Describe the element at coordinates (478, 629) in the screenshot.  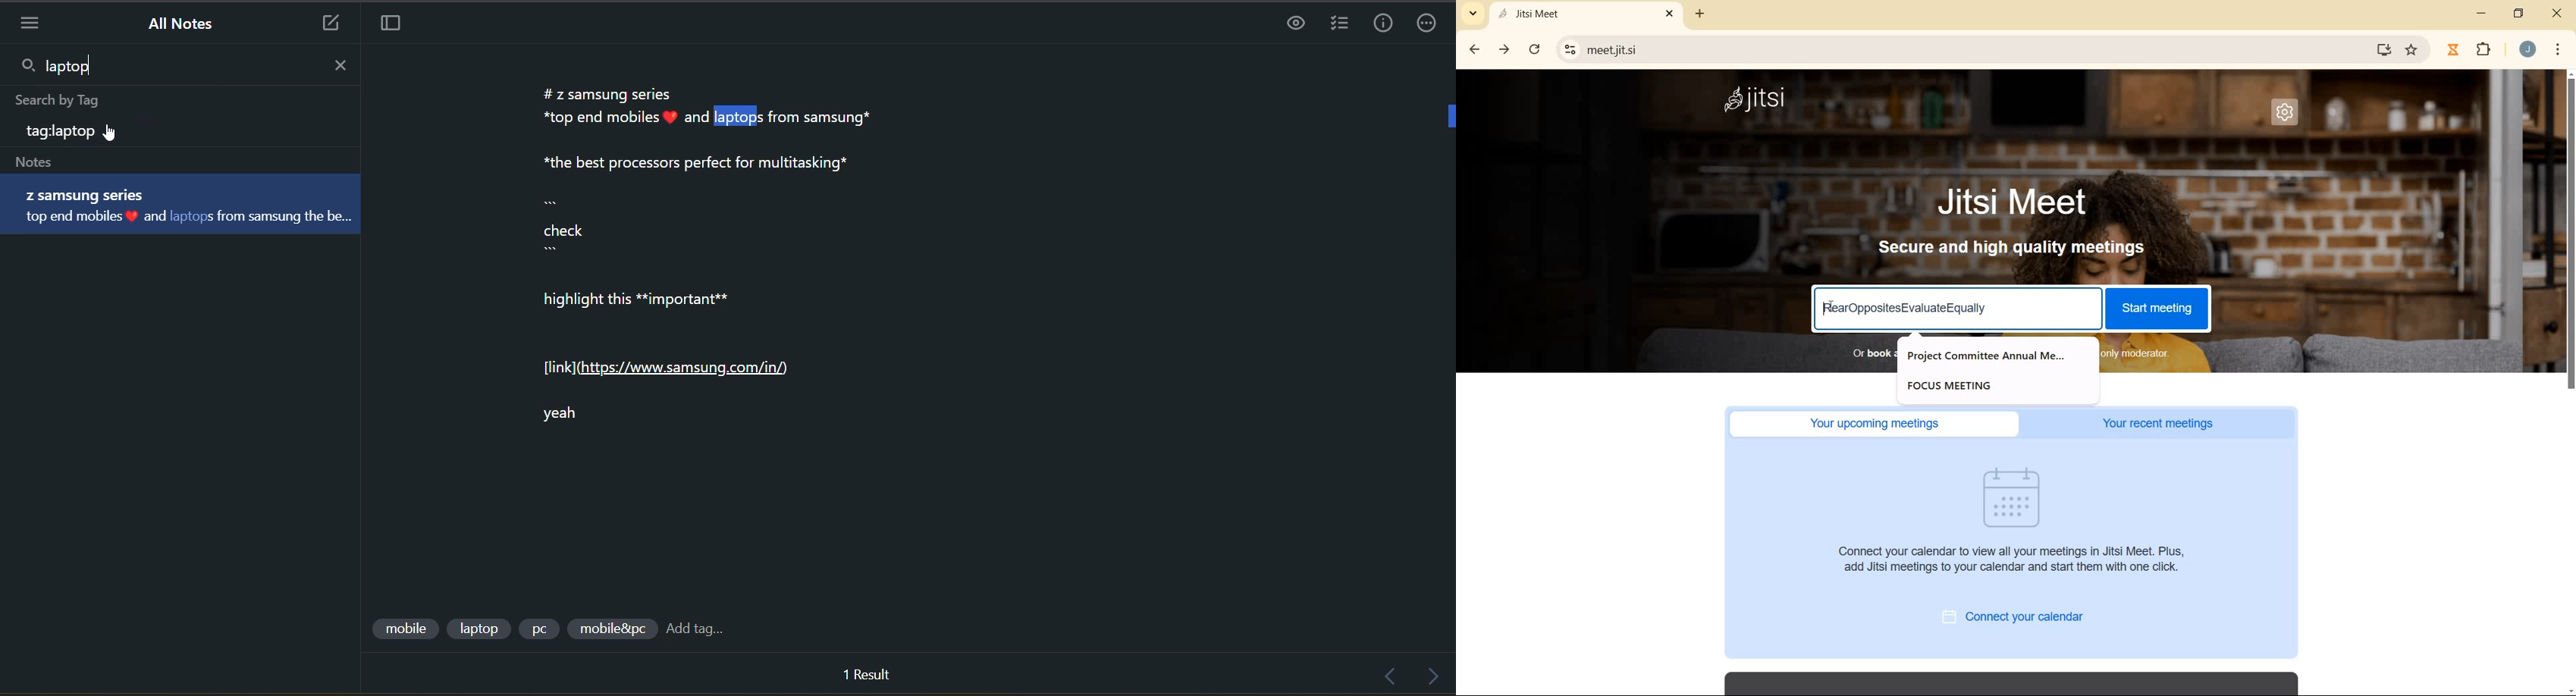
I see `laptop` at that location.